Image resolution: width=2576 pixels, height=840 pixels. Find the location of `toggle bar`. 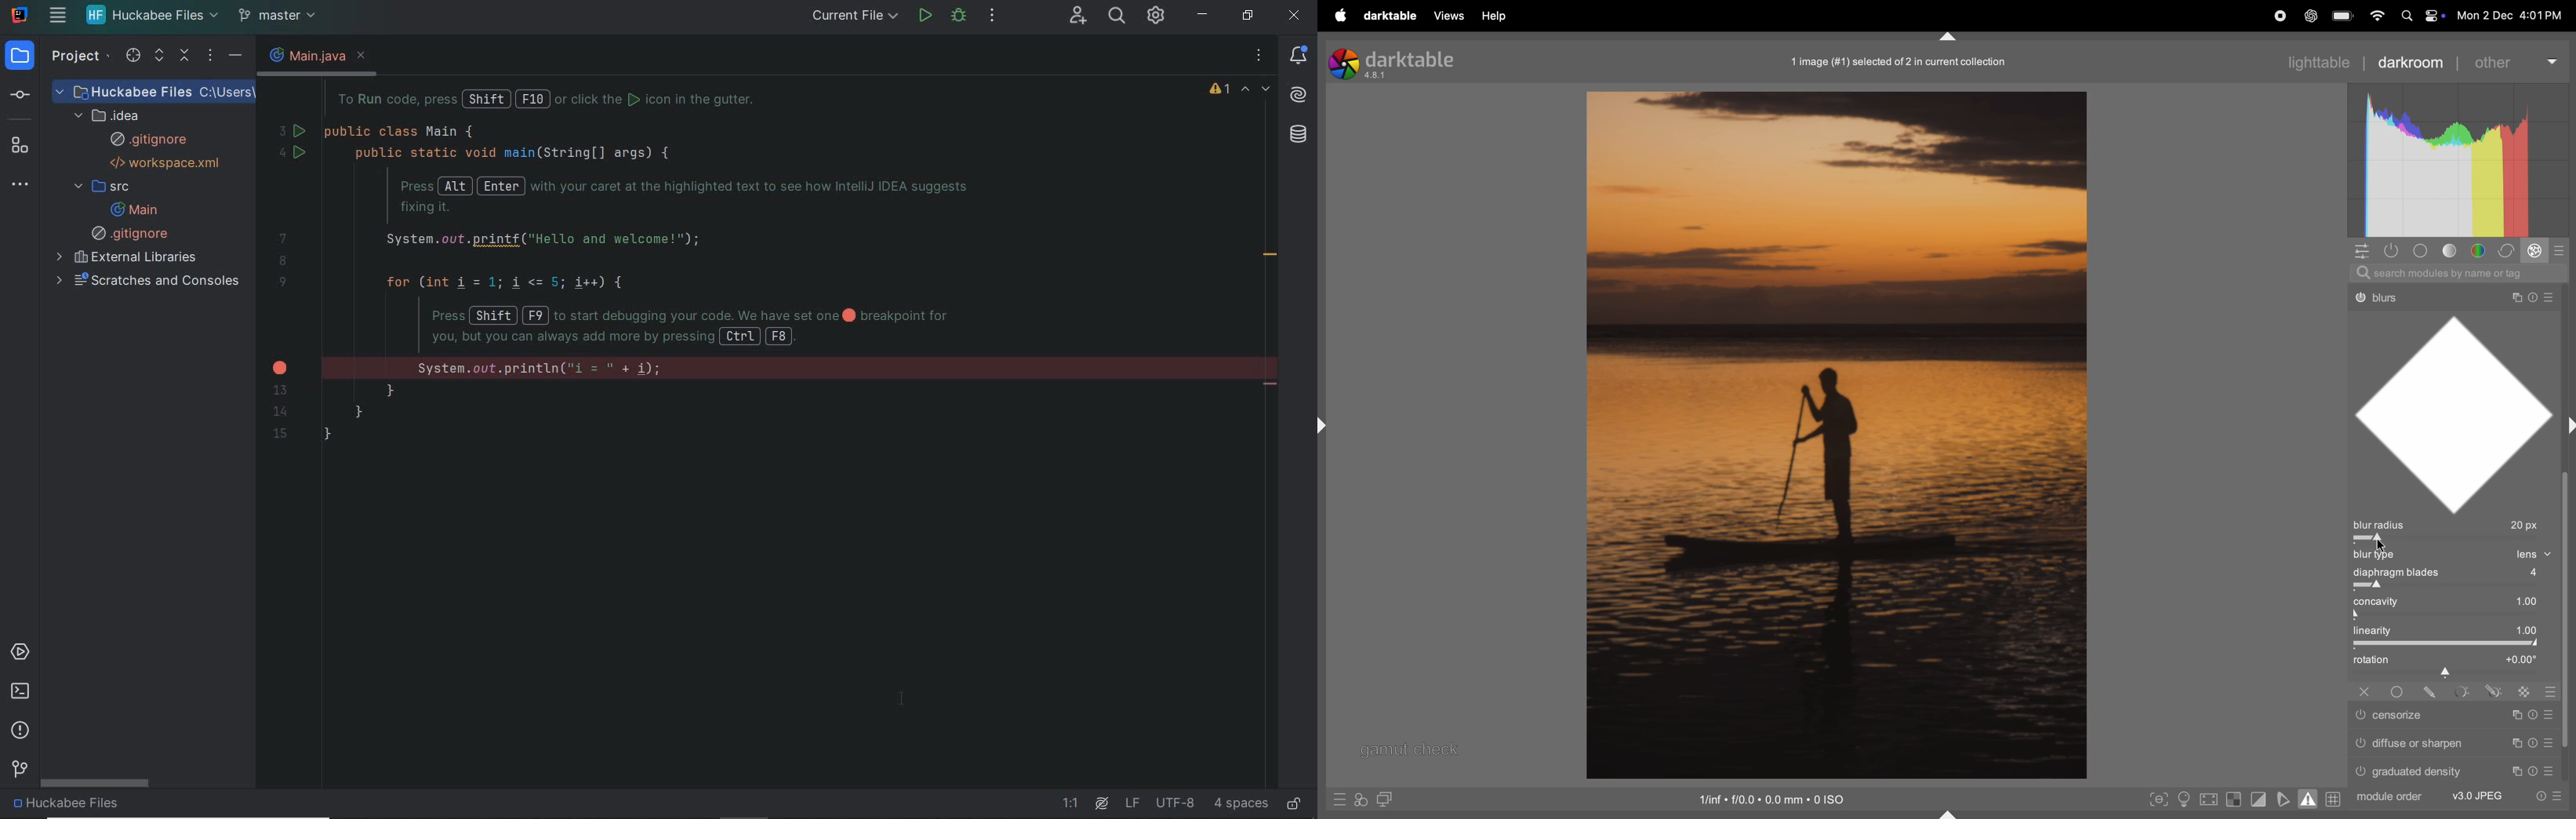

toggle bar is located at coordinates (2455, 540).